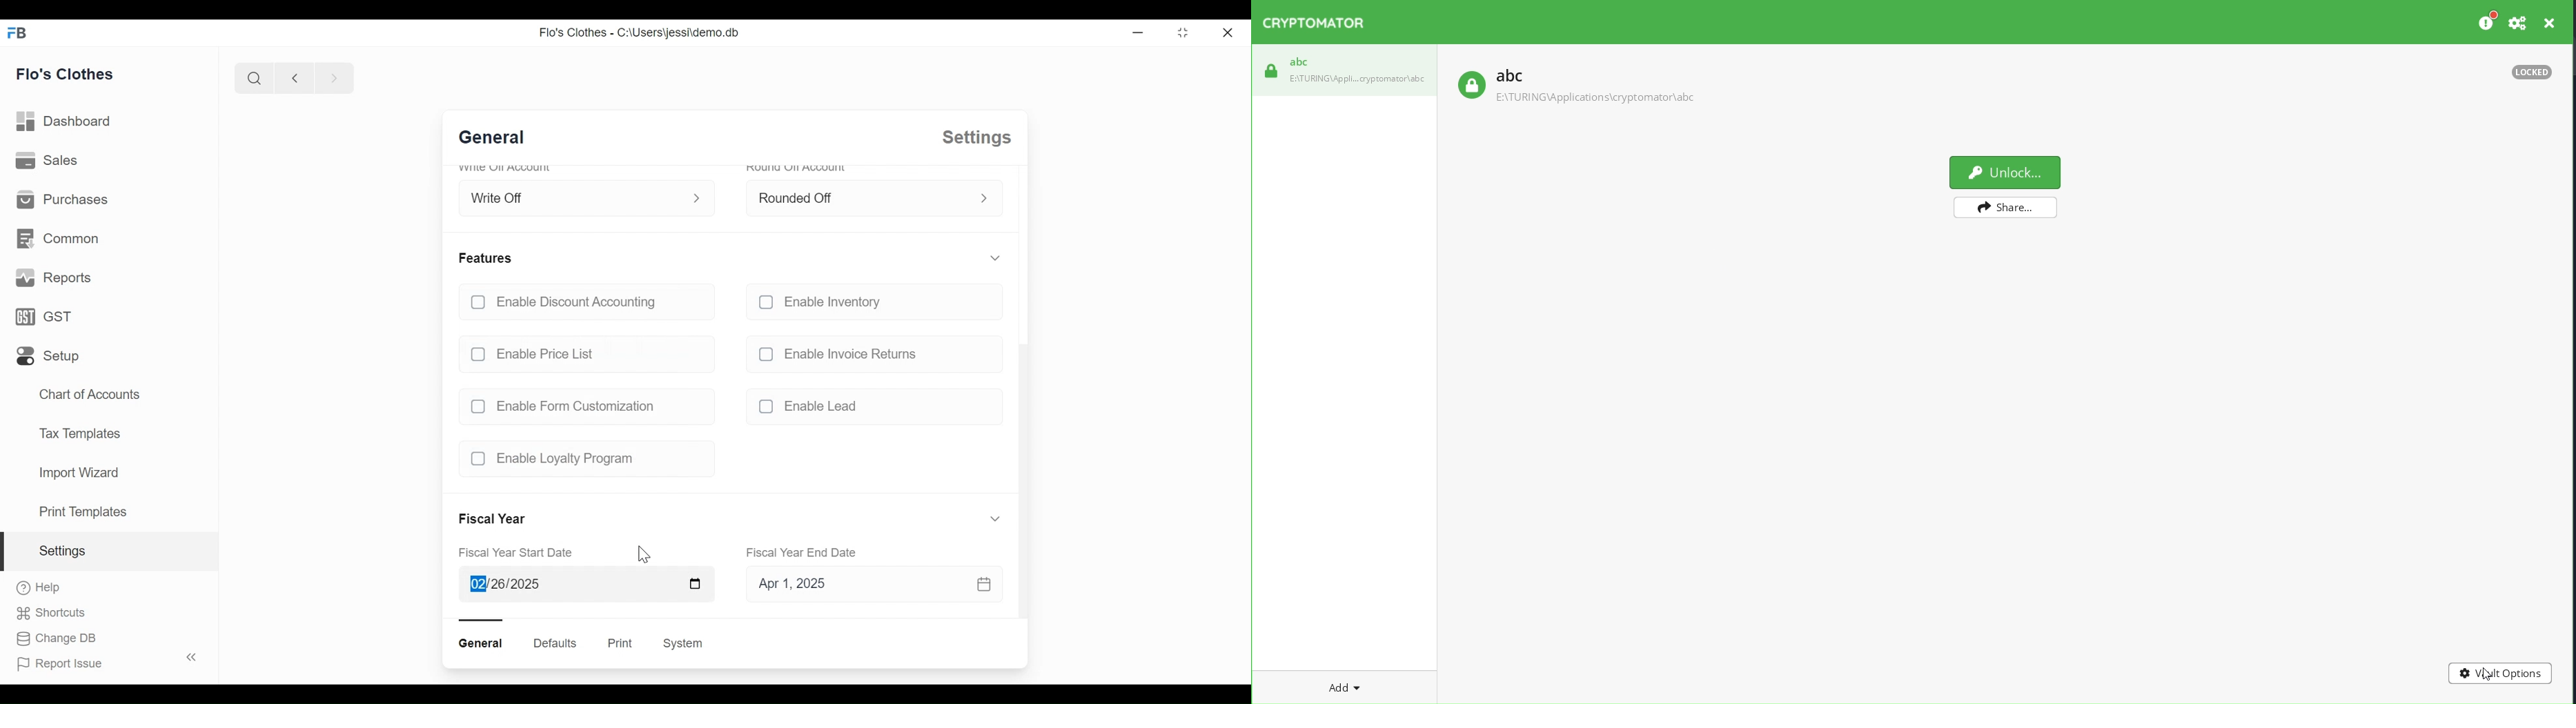 The height and width of the screenshot is (728, 2576). I want to click on preferences, so click(2485, 21).